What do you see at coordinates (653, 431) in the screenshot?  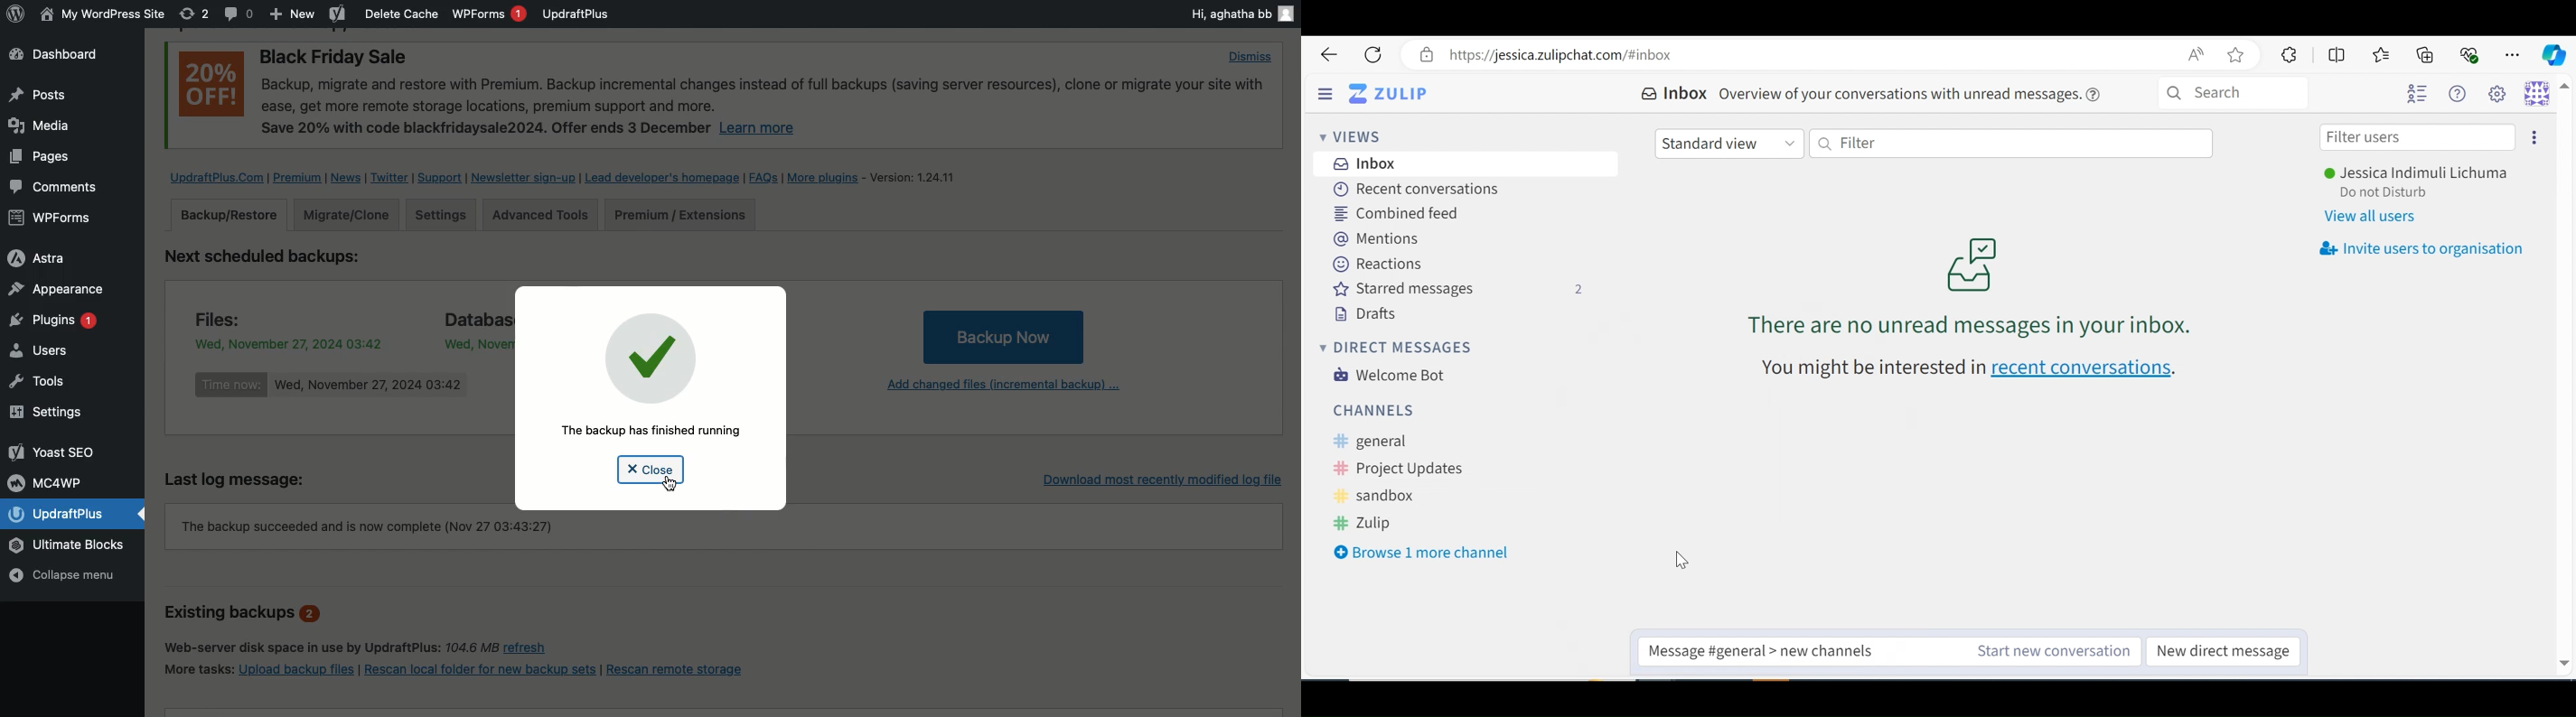 I see `The backup has finished running` at bounding box center [653, 431].